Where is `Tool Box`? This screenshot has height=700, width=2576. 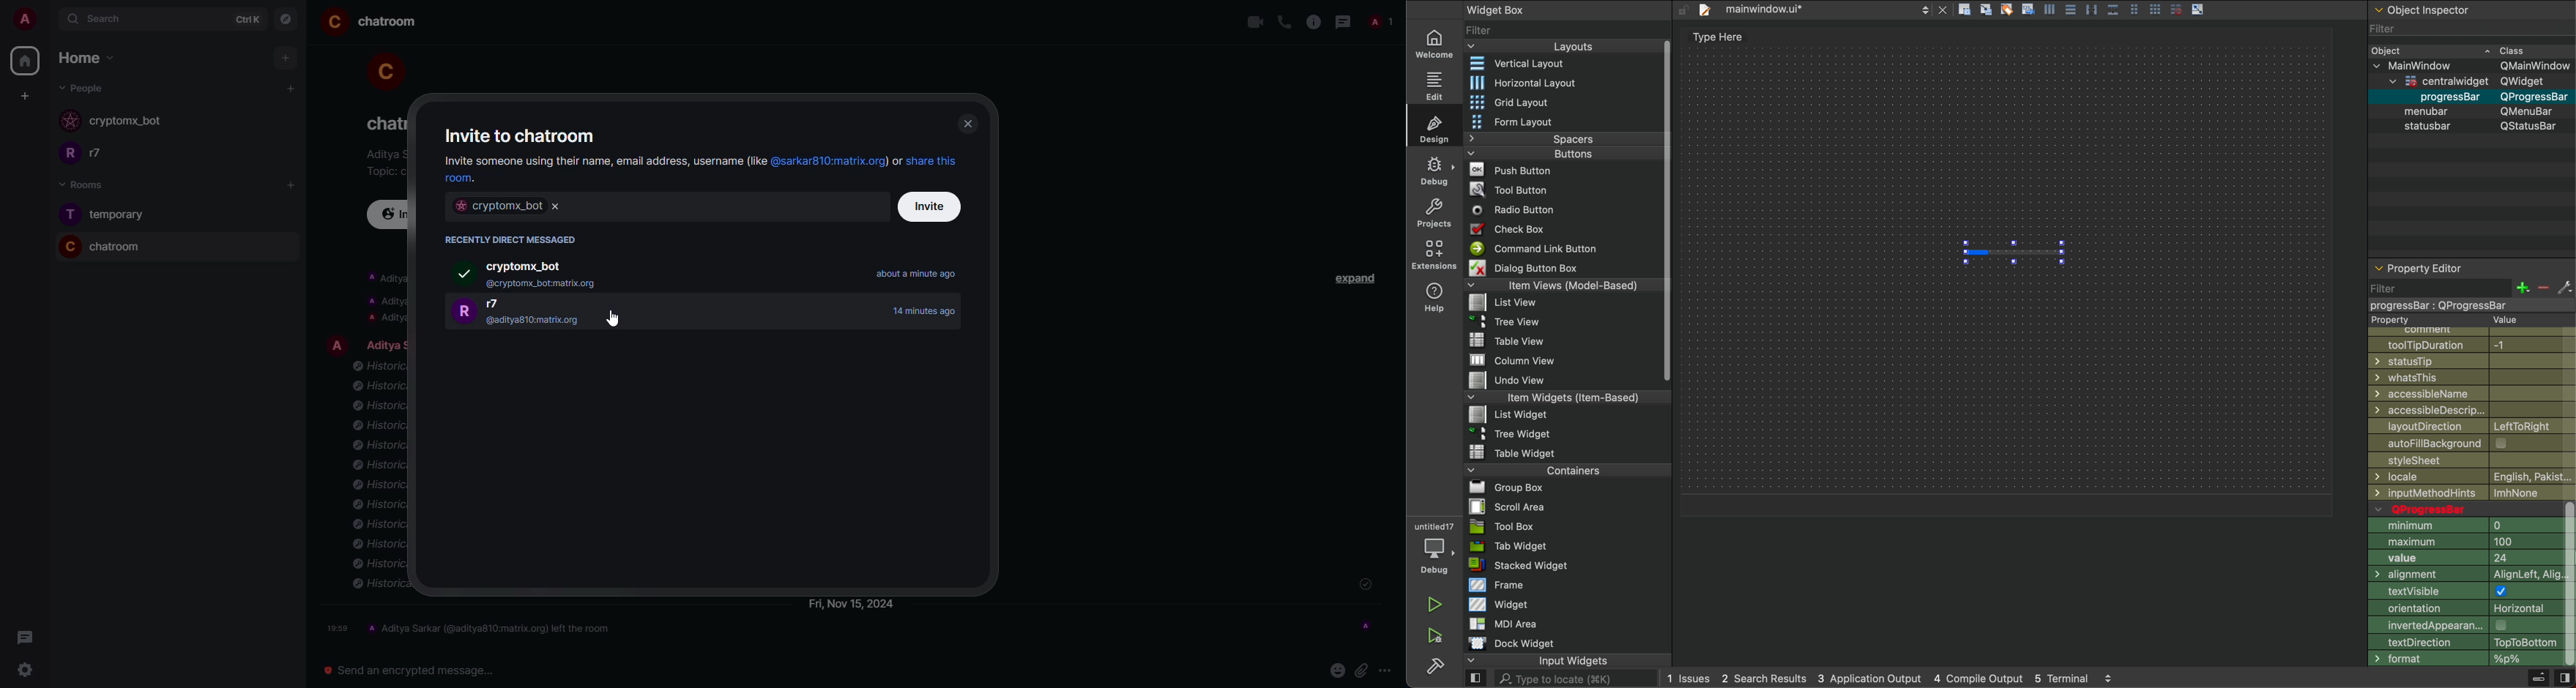 Tool Box is located at coordinates (1502, 526).